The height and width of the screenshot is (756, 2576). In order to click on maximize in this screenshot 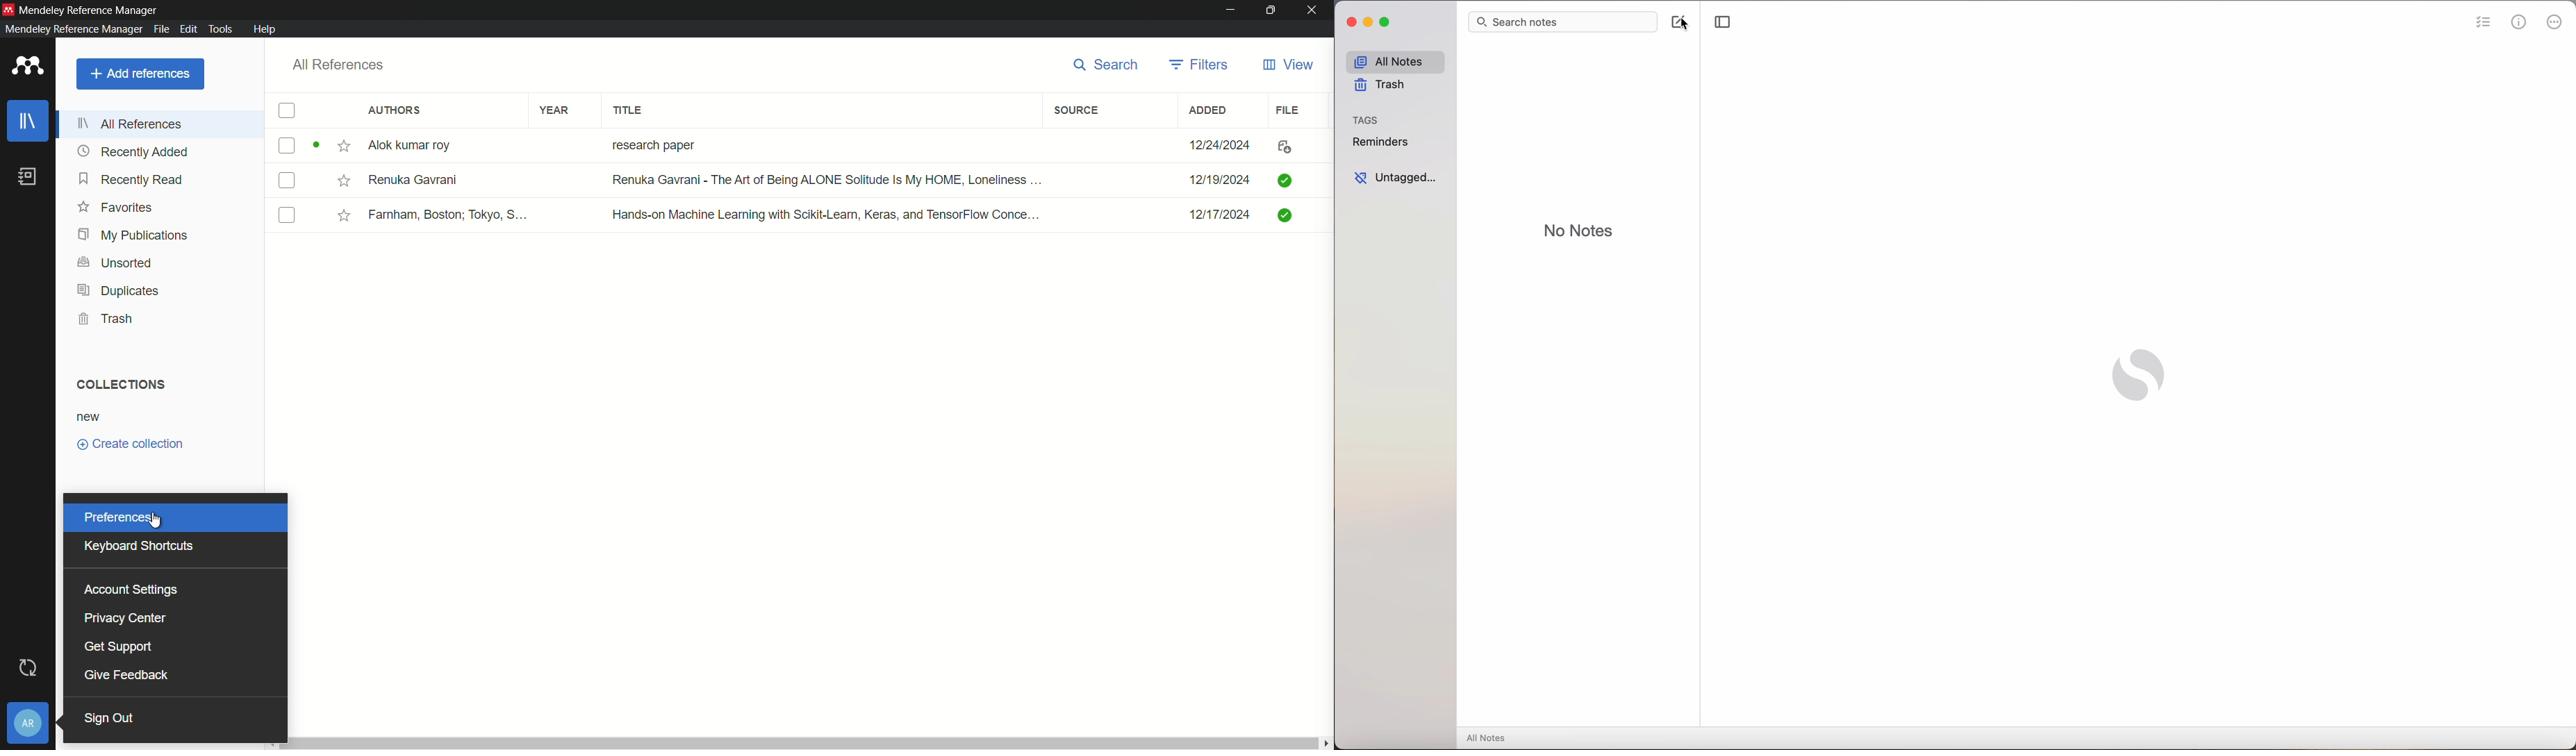, I will do `click(1273, 10)`.